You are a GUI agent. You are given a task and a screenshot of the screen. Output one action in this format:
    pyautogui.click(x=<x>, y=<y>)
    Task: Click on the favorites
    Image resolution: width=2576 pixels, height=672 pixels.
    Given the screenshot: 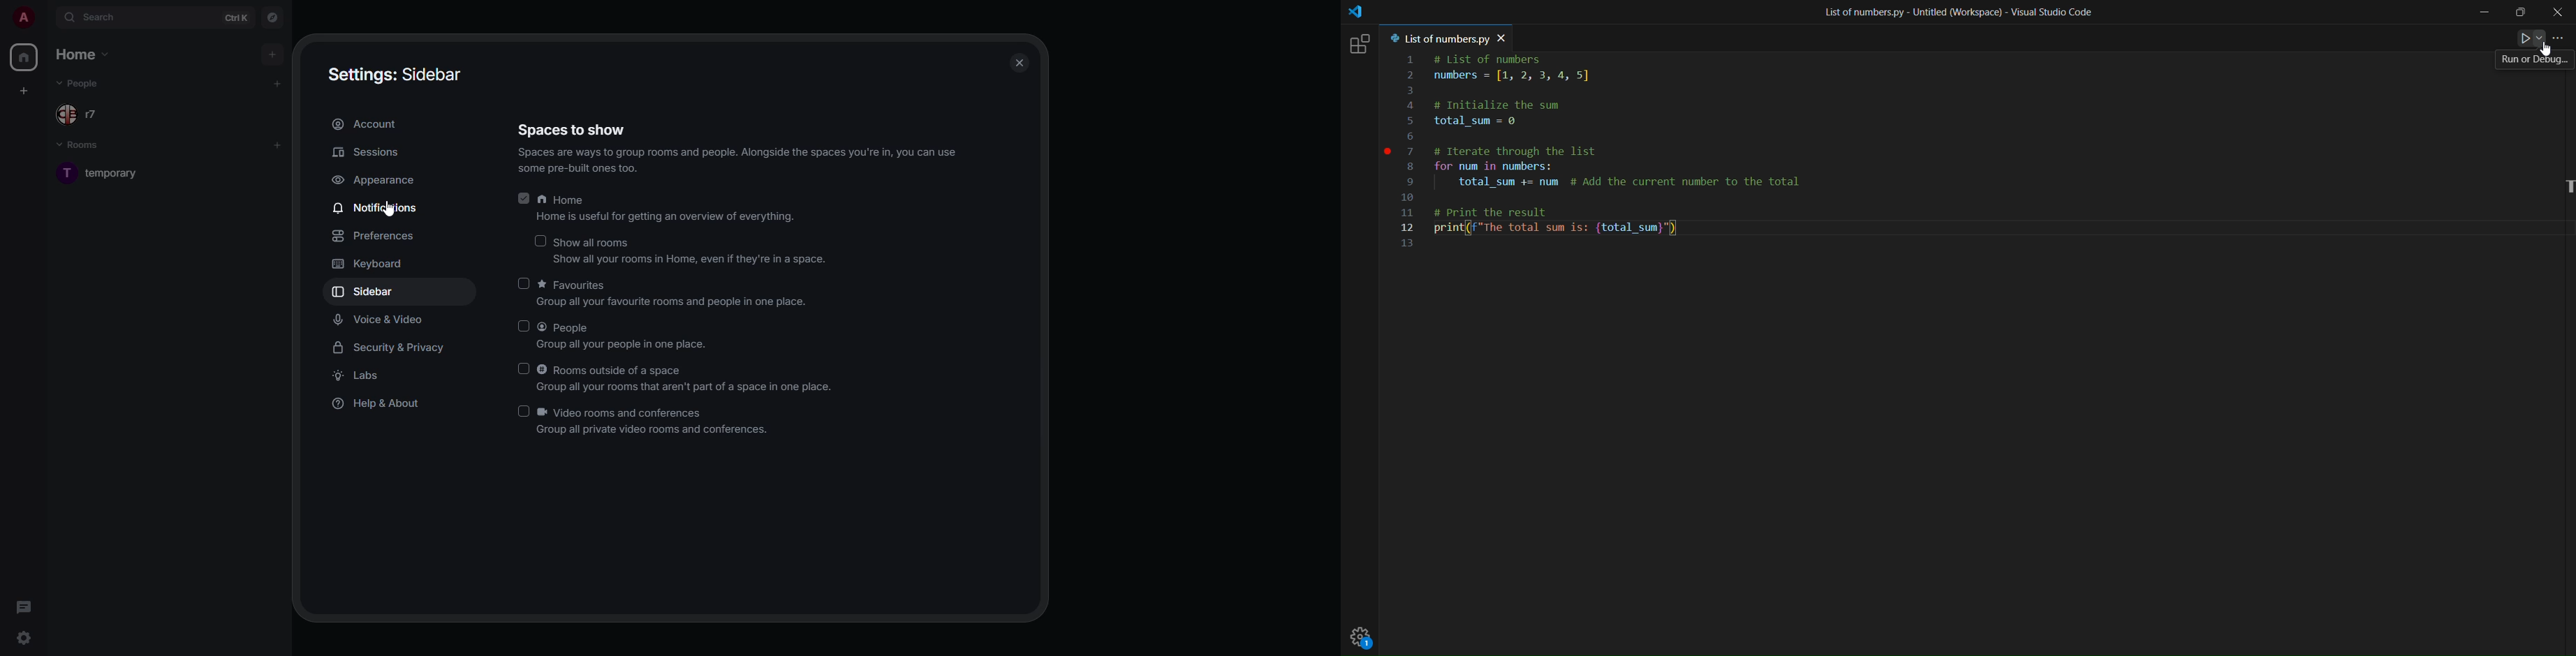 What is the action you would take?
    pyautogui.click(x=671, y=294)
    